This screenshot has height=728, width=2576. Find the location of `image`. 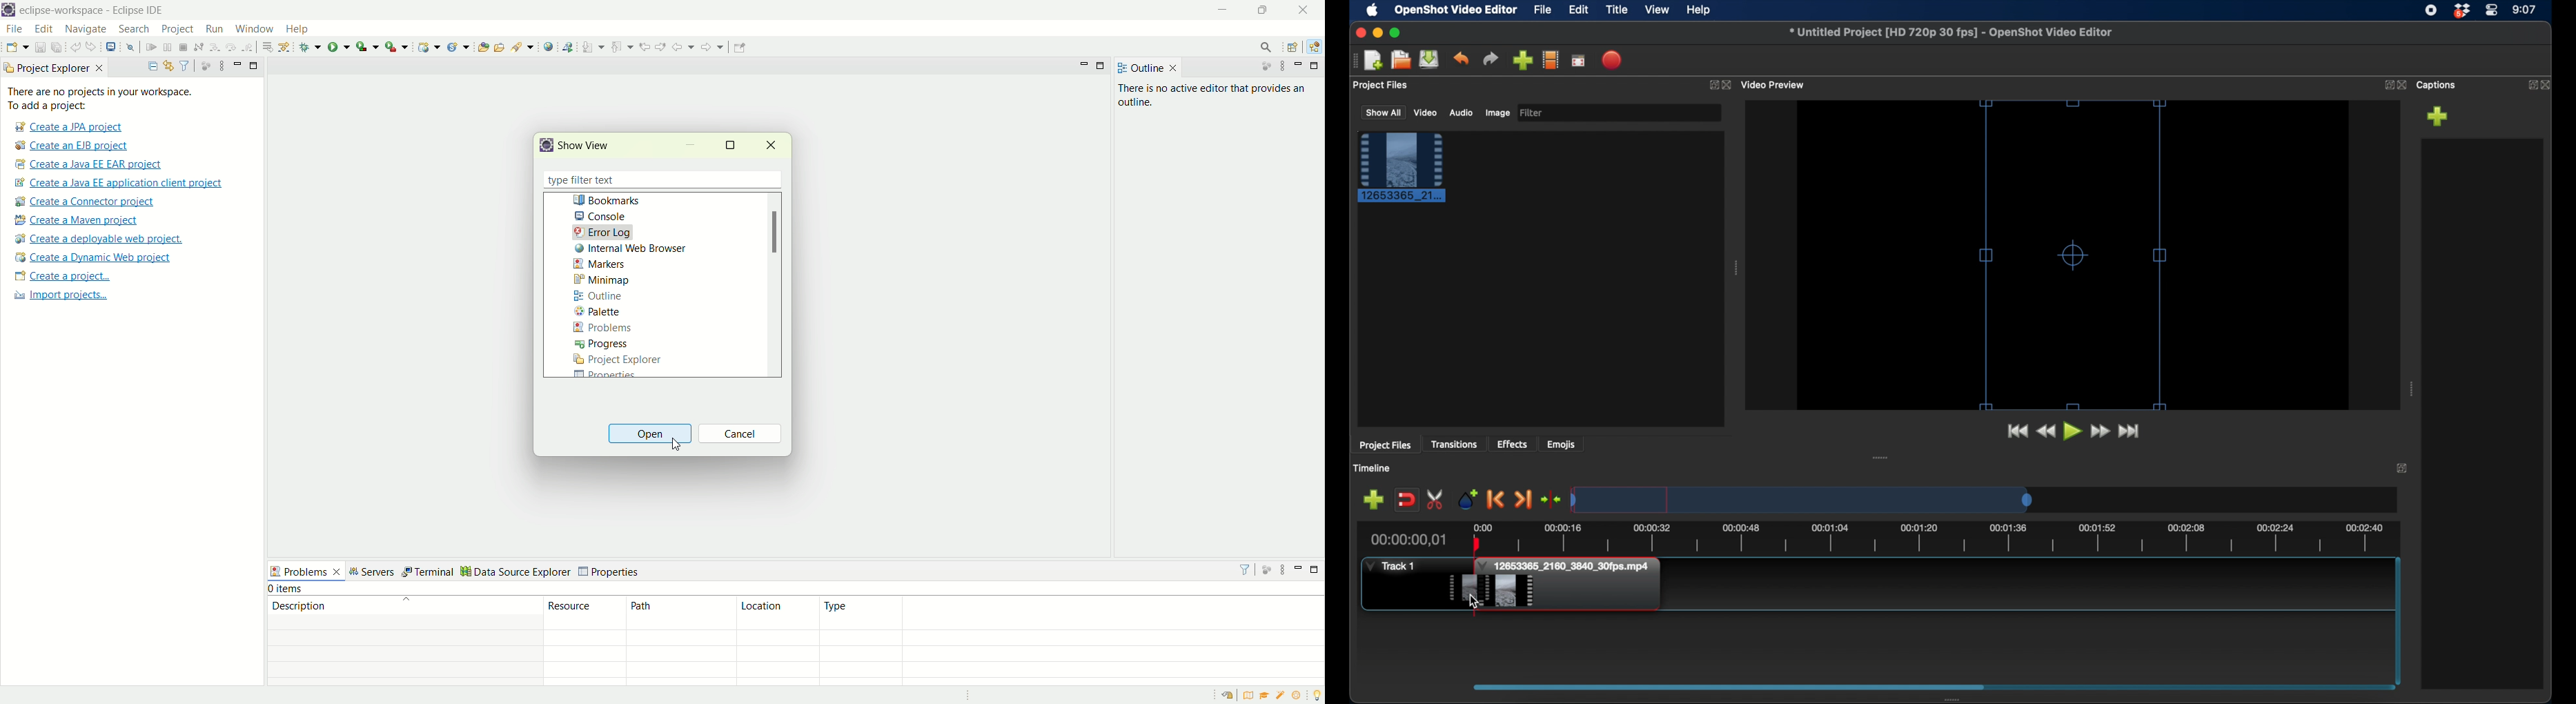

image is located at coordinates (1497, 113).